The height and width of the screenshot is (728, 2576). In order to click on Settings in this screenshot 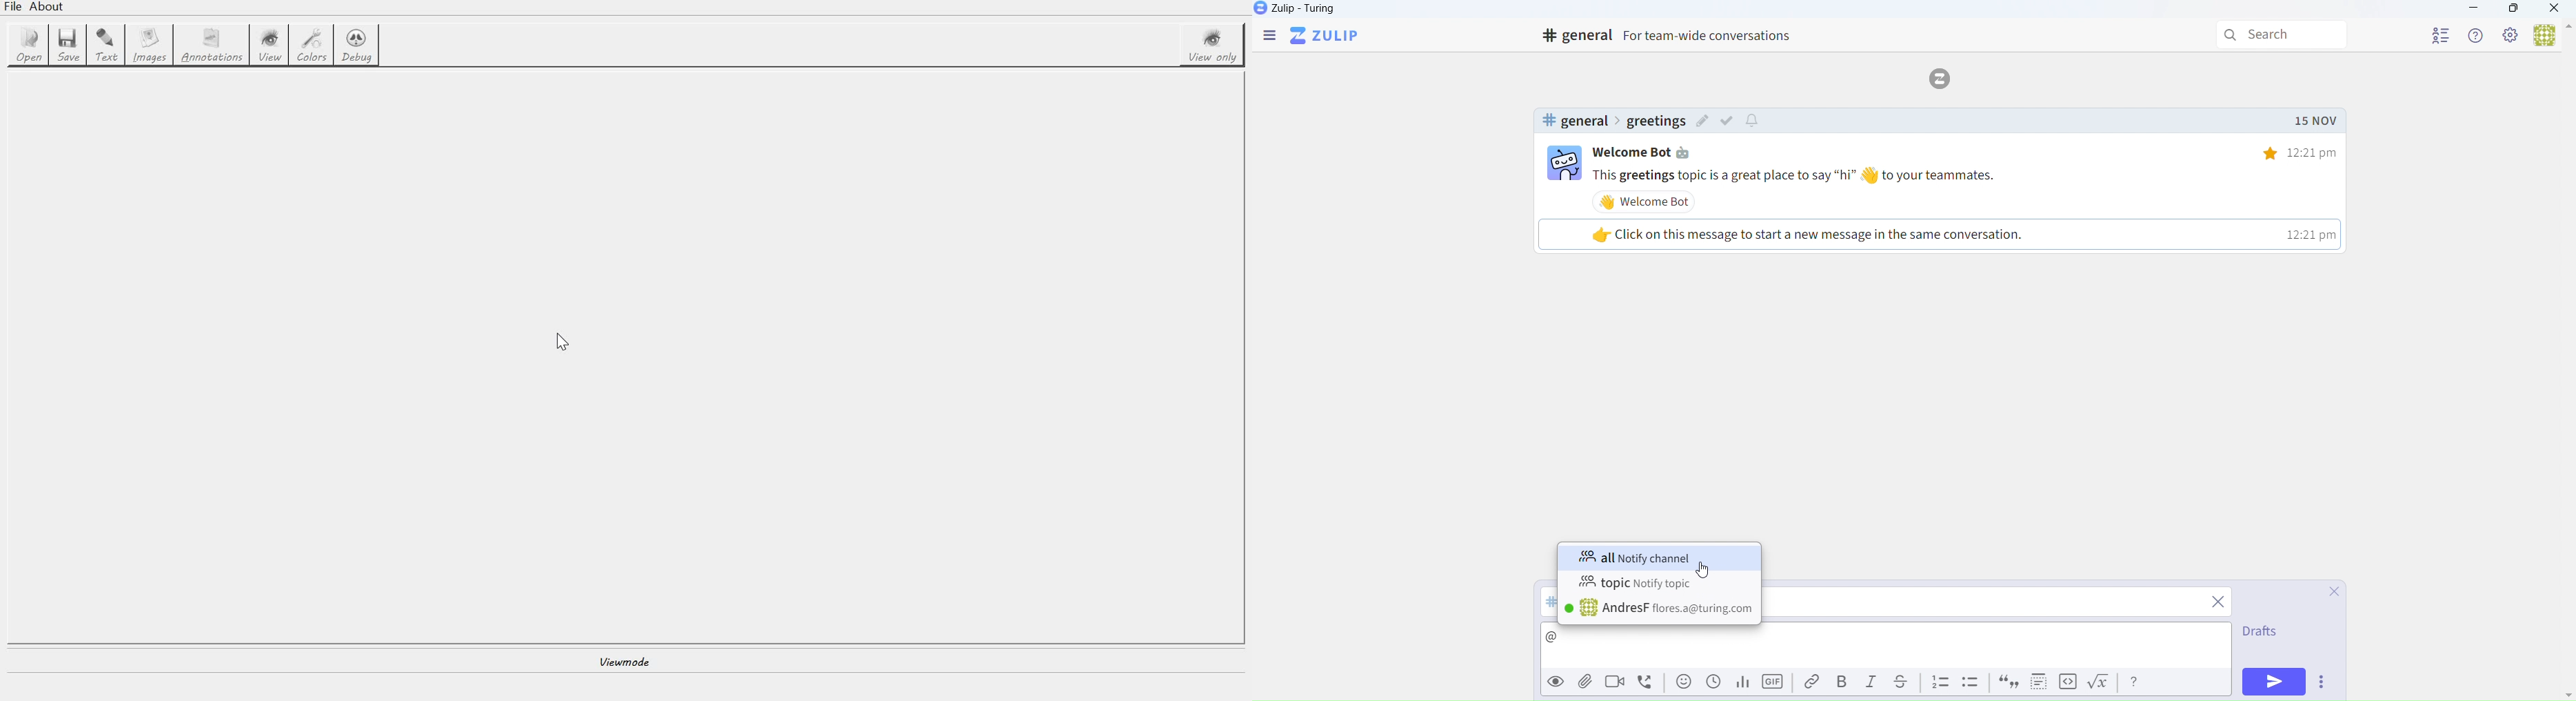, I will do `click(2511, 36)`.